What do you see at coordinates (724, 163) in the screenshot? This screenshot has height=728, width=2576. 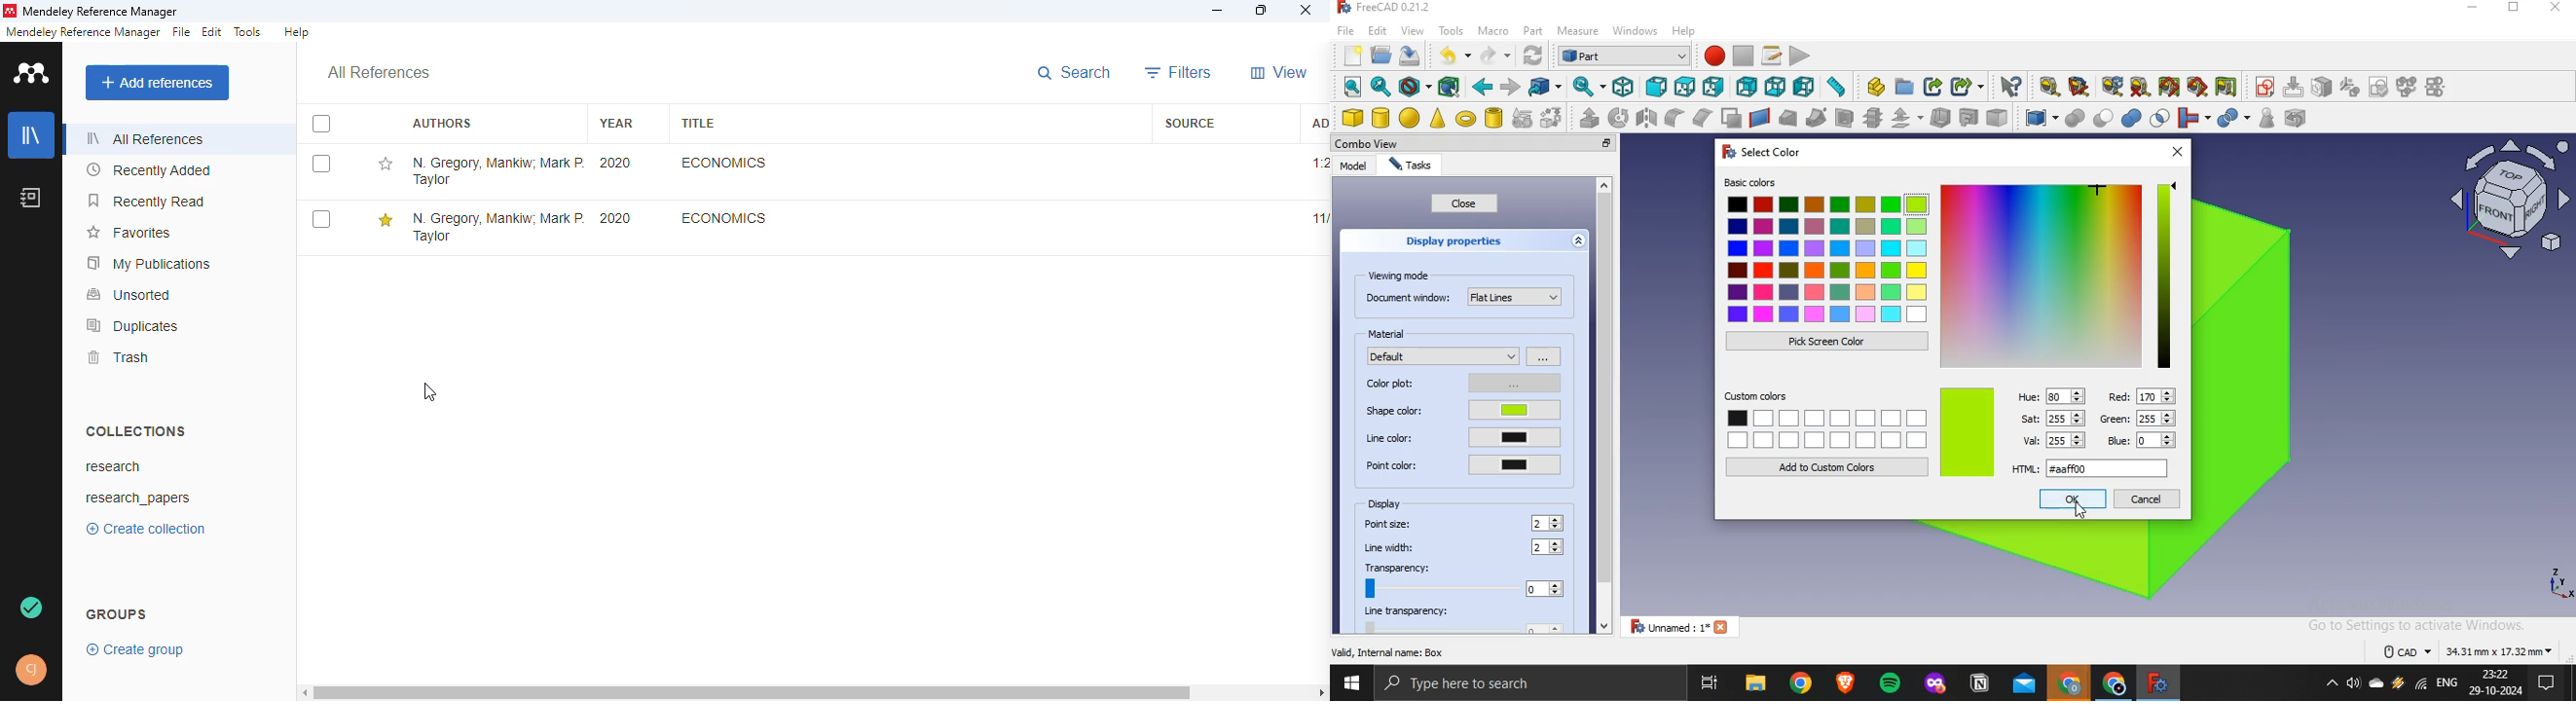 I see `economics` at bounding box center [724, 163].